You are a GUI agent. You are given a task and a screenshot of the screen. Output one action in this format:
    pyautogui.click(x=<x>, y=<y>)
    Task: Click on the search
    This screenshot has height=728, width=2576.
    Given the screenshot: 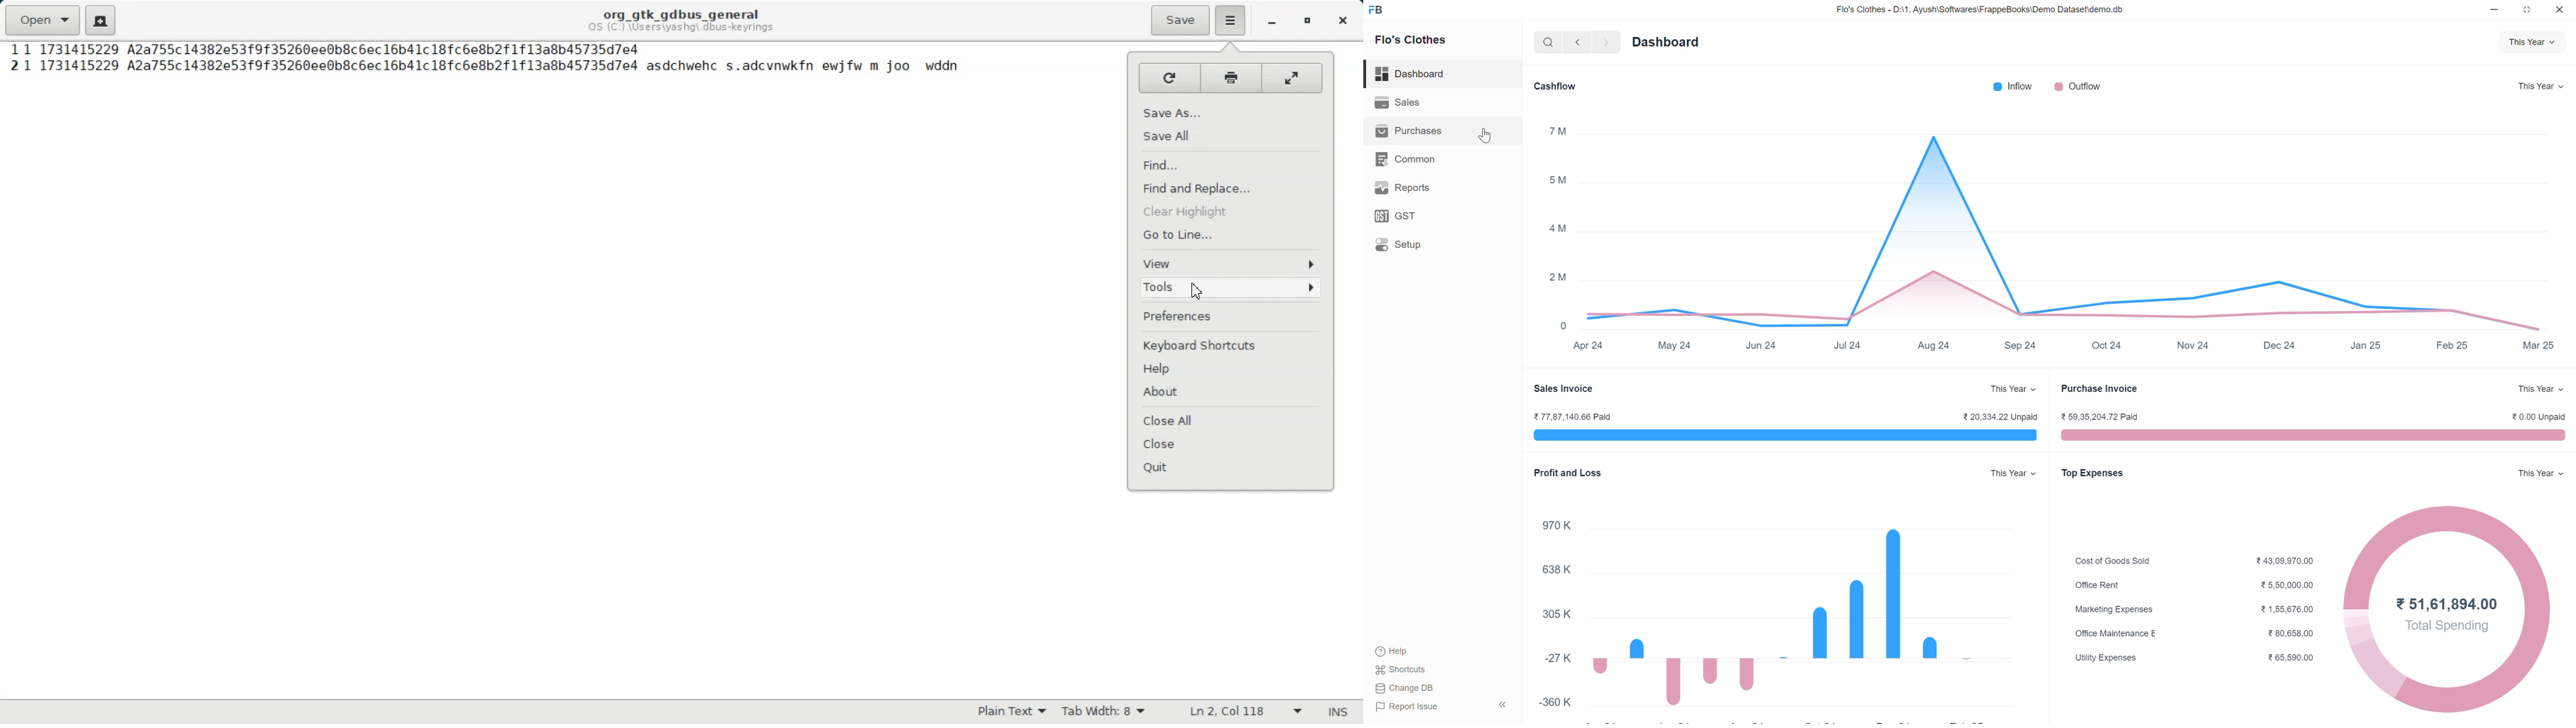 What is the action you would take?
    pyautogui.click(x=1550, y=43)
    